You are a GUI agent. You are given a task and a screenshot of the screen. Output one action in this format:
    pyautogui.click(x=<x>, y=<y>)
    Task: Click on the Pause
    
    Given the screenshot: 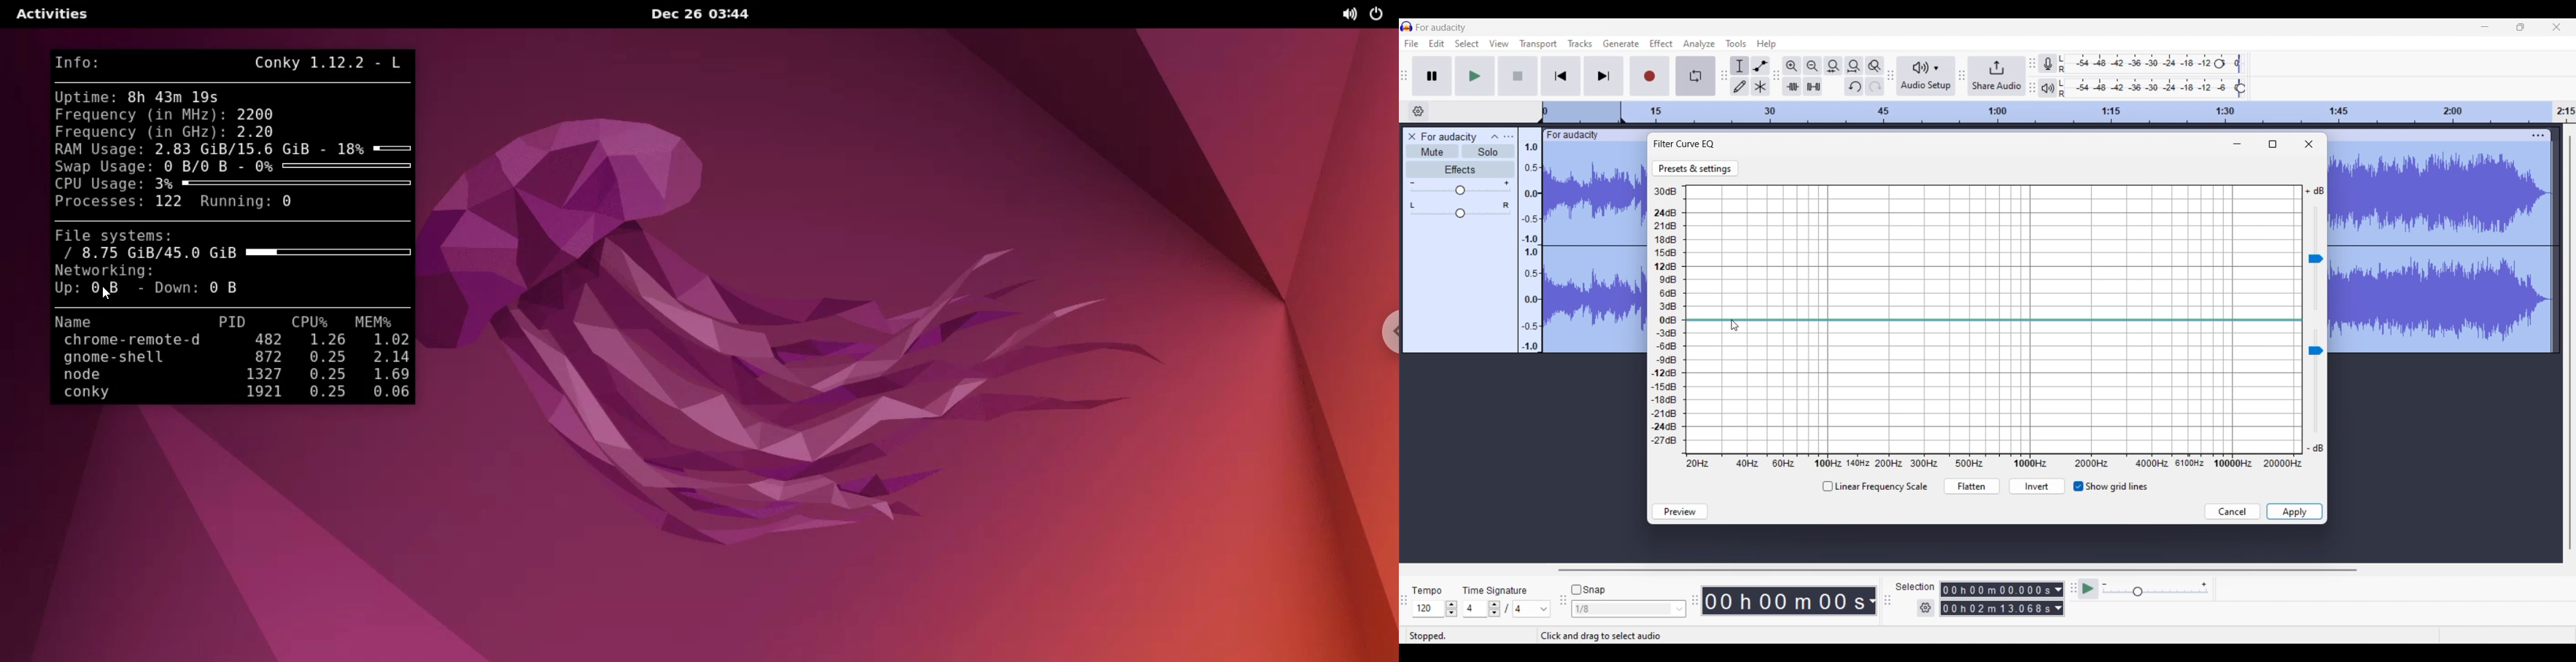 What is the action you would take?
    pyautogui.click(x=1432, y=75)
    